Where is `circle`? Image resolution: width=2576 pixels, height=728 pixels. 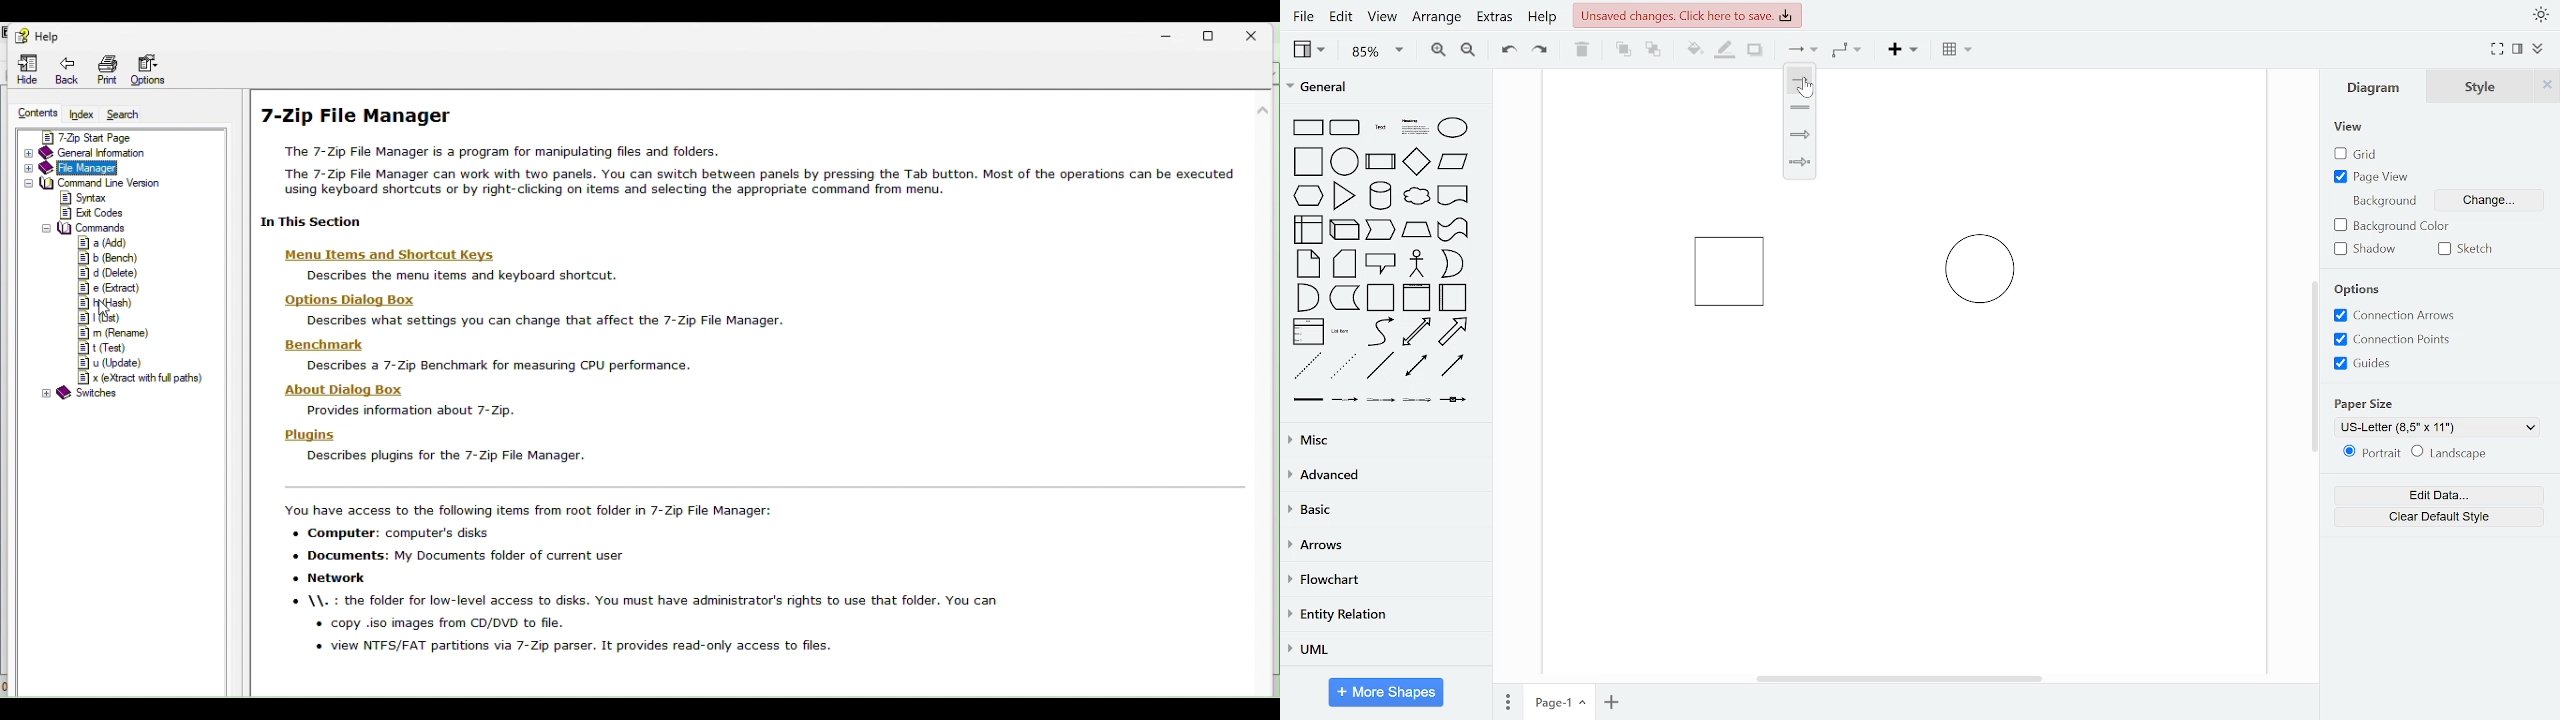
circle is located at coordinates (1345, 161).